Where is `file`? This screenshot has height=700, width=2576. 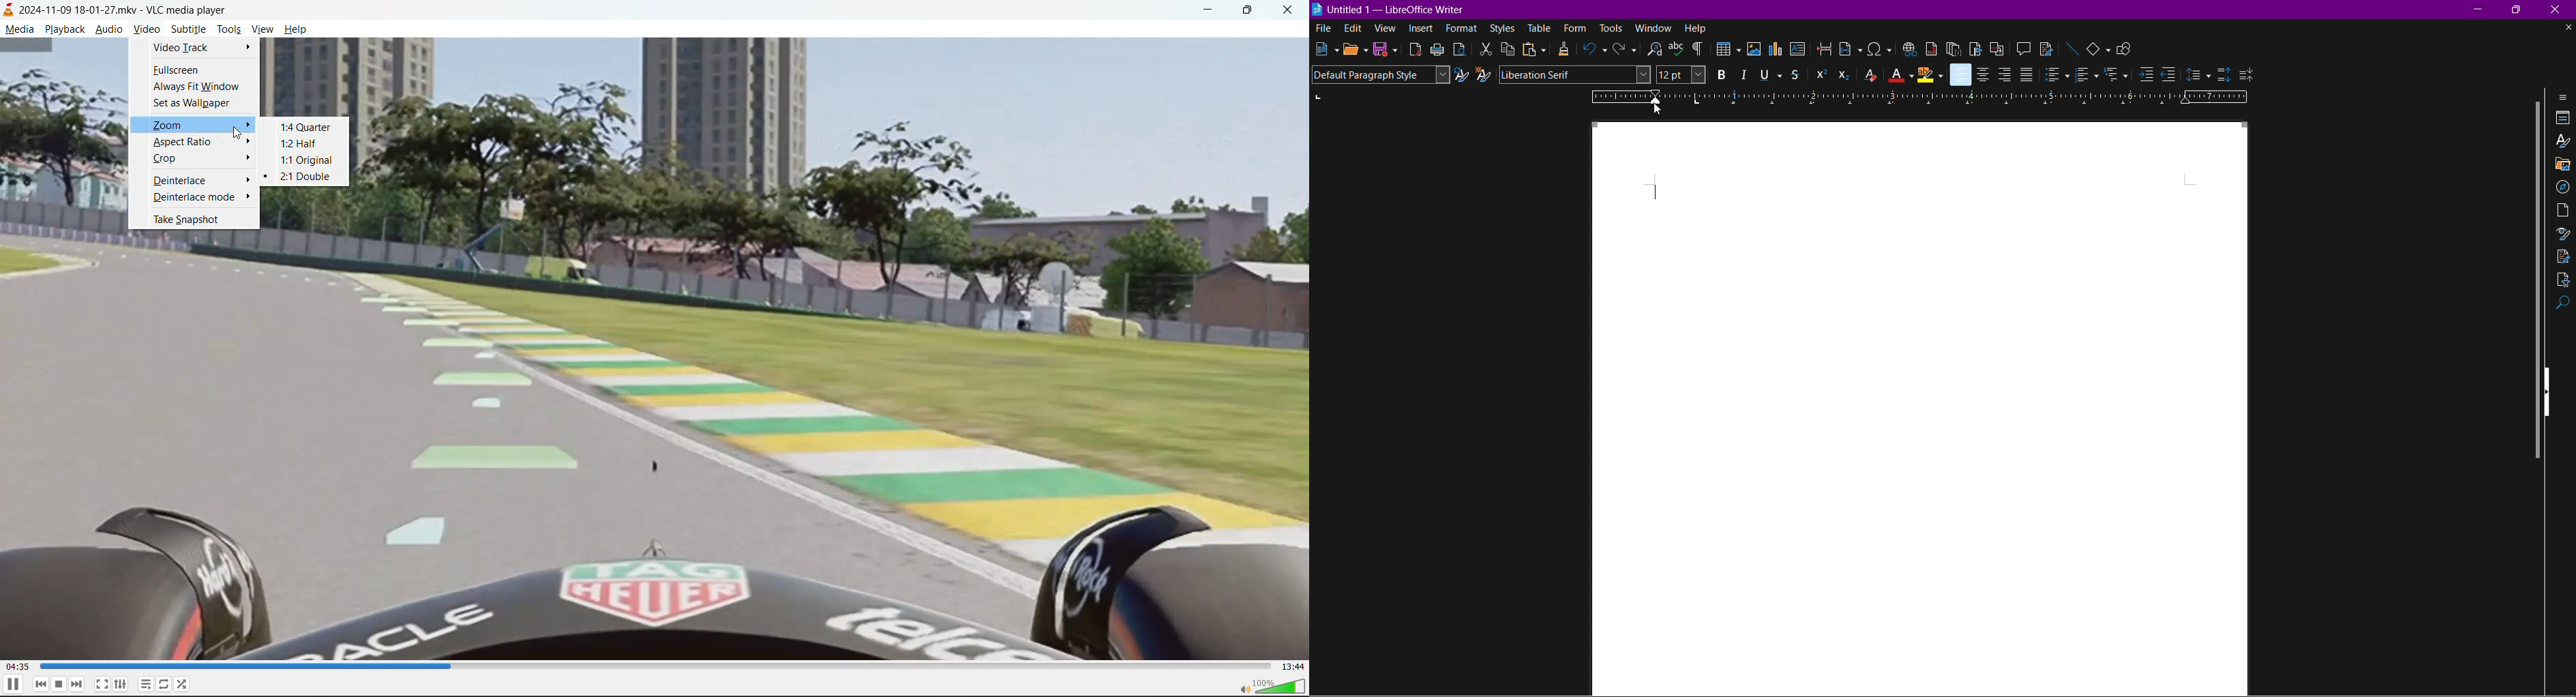
file is located at coordinates (1320, 27).